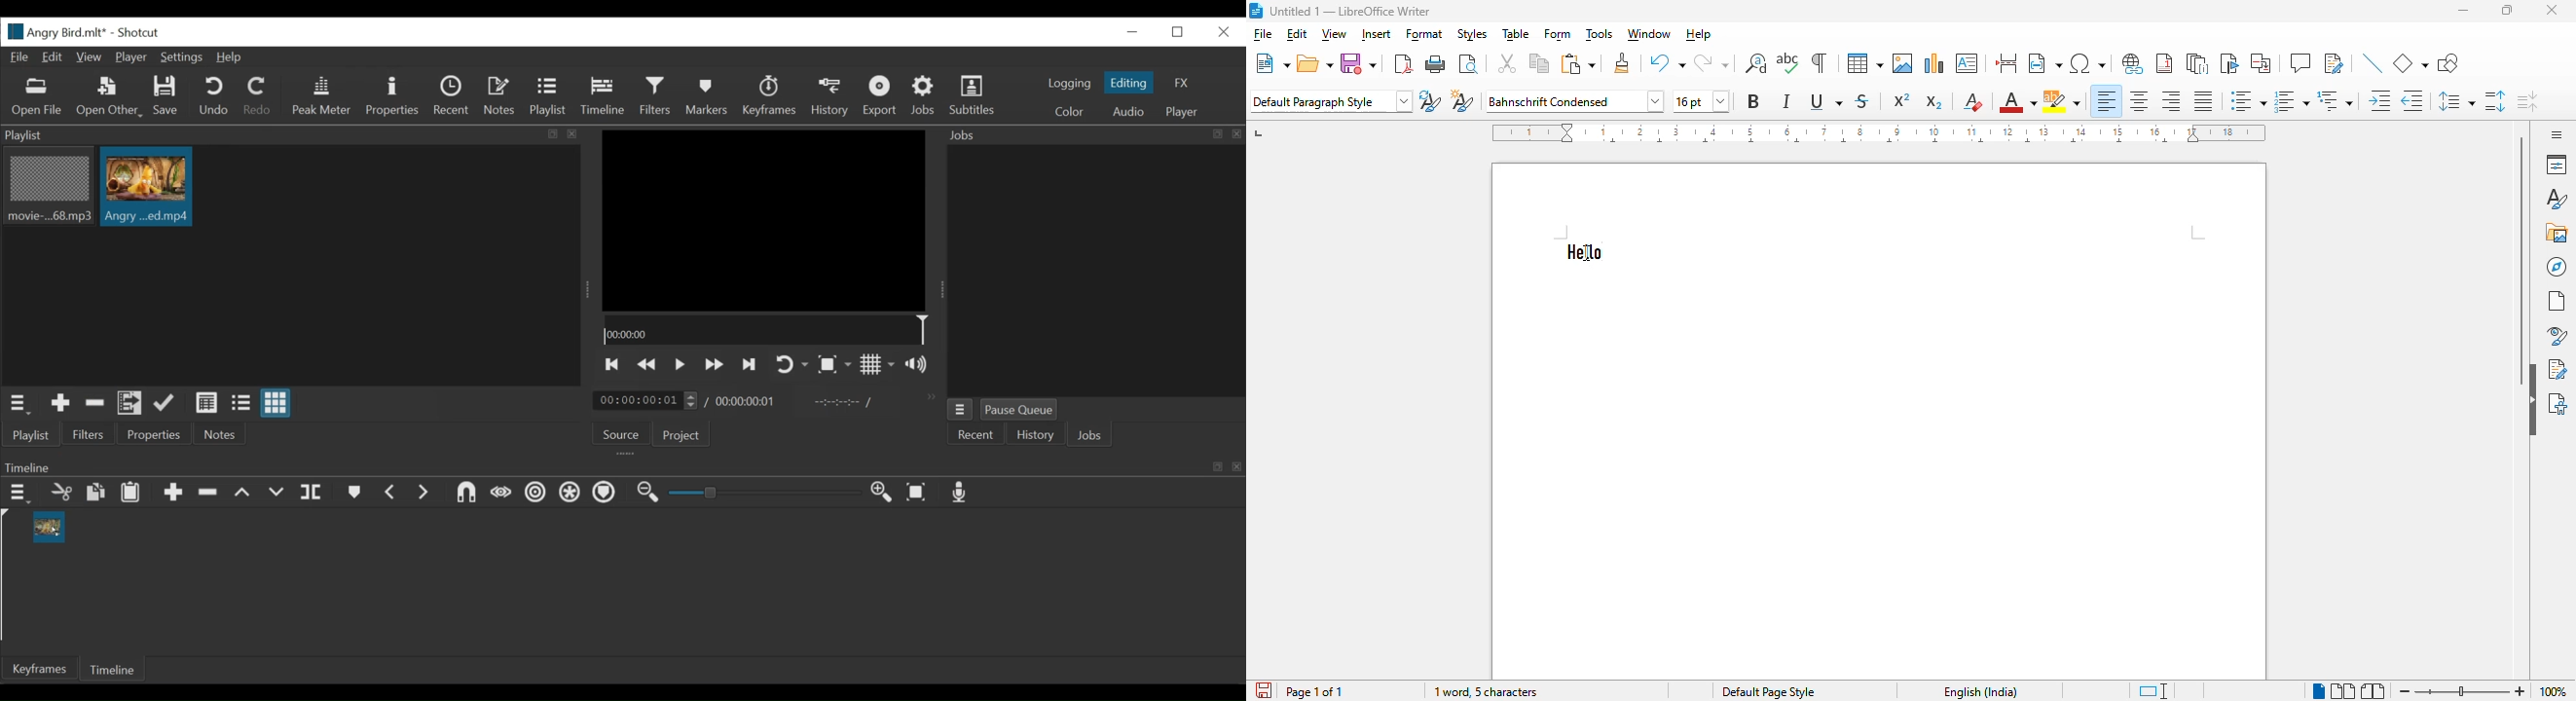  What do you see at coordinates (1788, 100) in the screenshot?
I see `italic` at bounding box center [1788, 100].